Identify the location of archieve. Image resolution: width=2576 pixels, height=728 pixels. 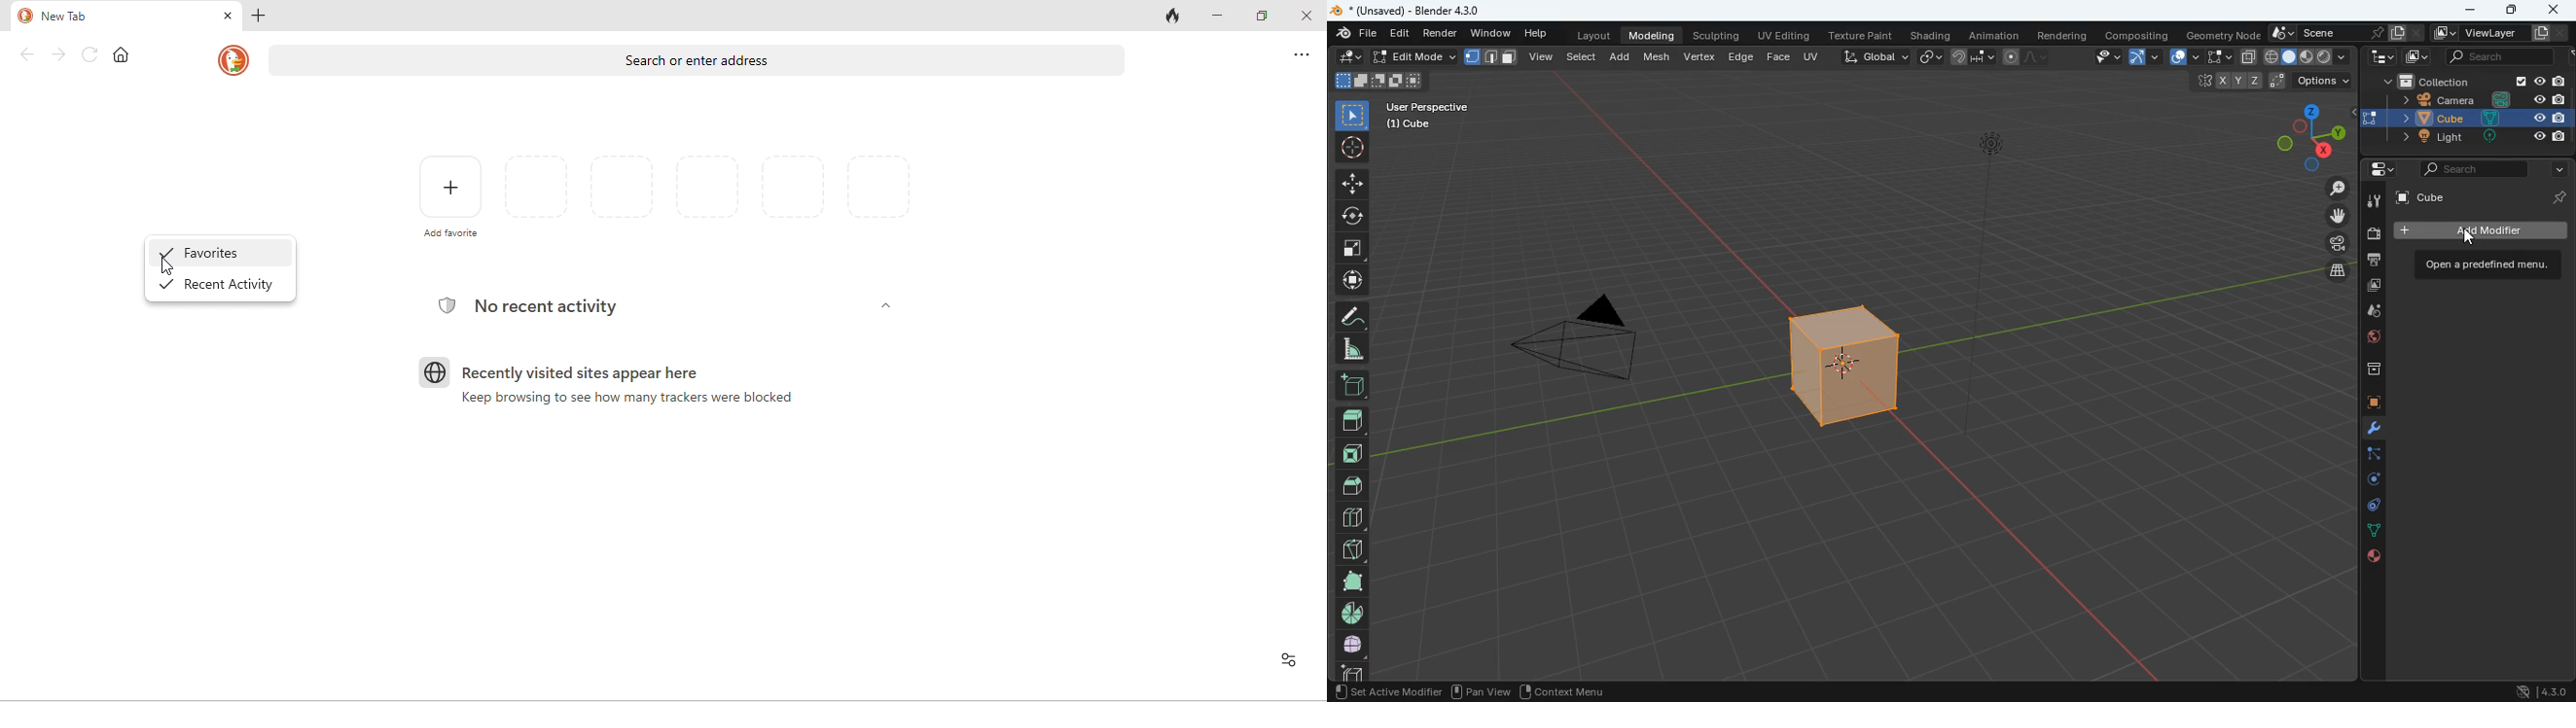
(2367, 371).